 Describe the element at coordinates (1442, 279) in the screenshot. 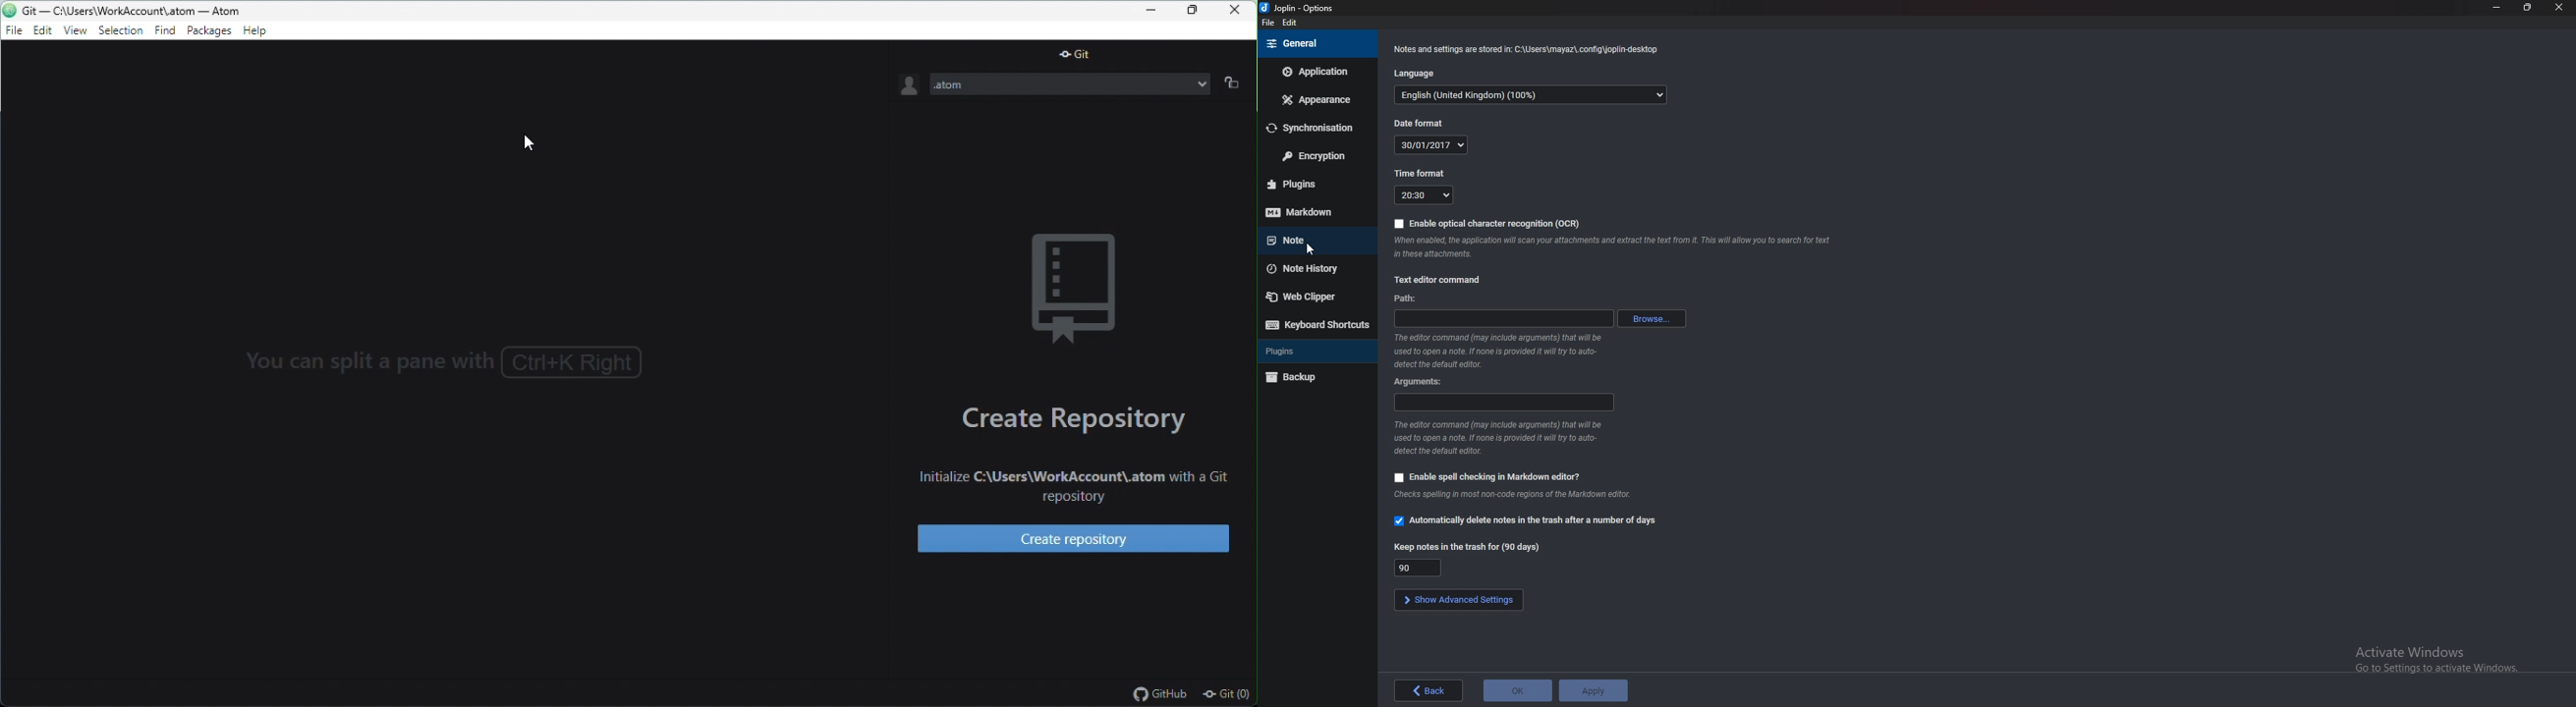

I see `Text editor command` at that location.